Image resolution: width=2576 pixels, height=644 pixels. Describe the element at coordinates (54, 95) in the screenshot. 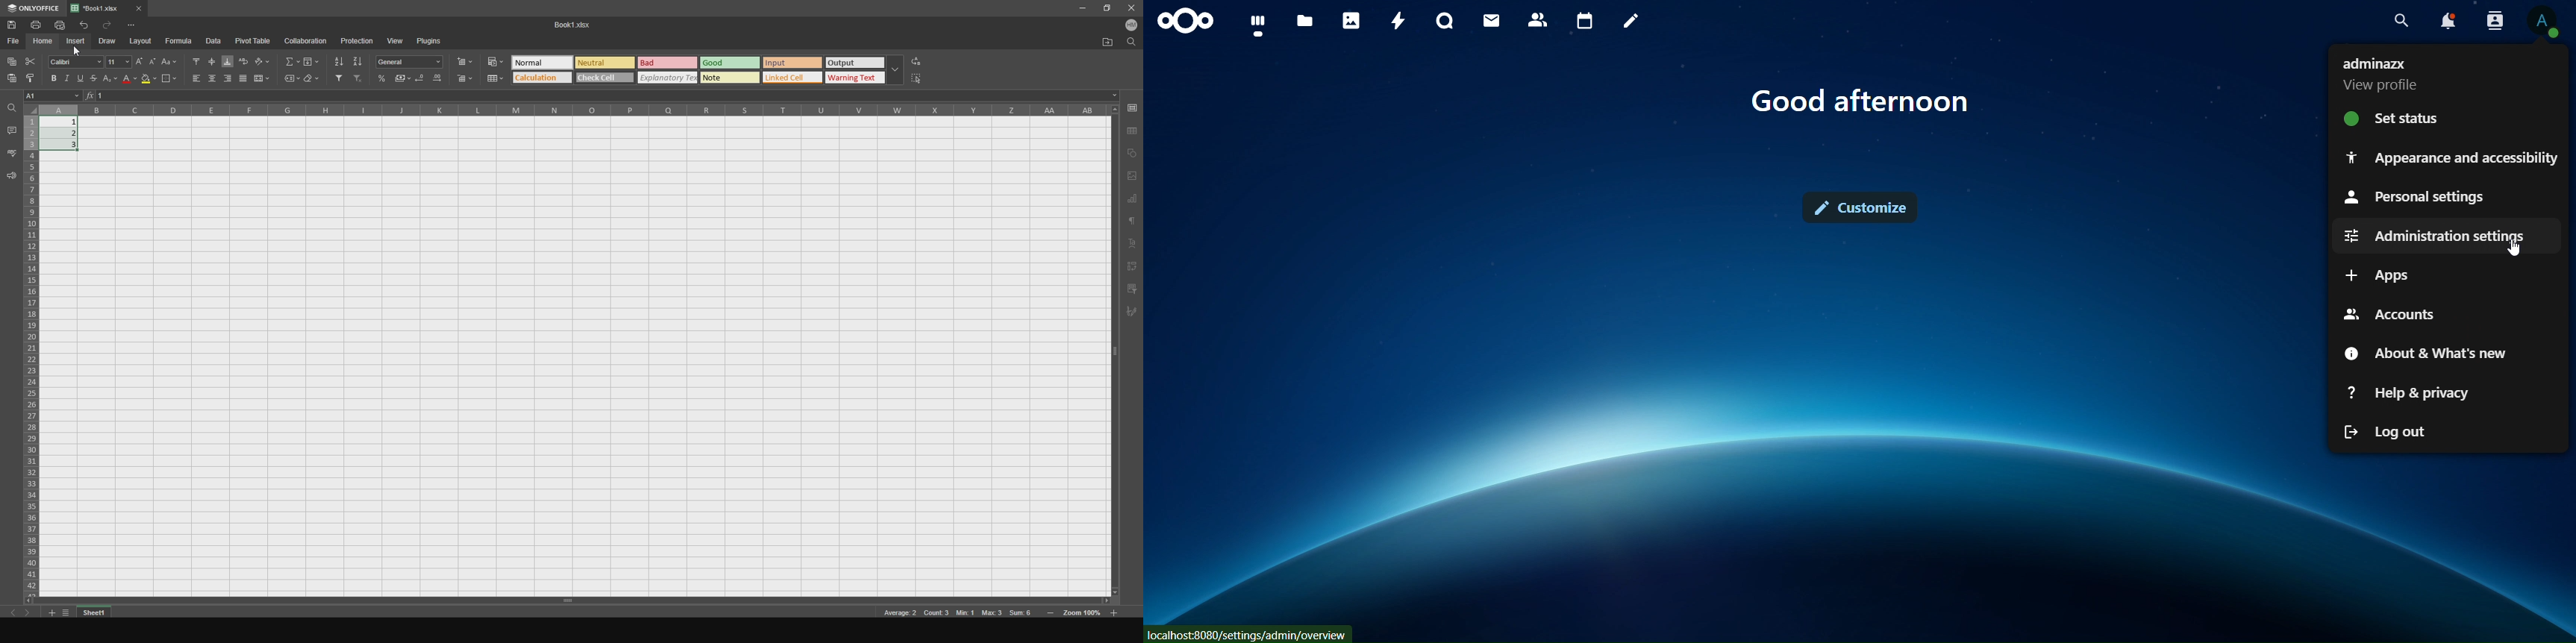

I see `cell` at that location.